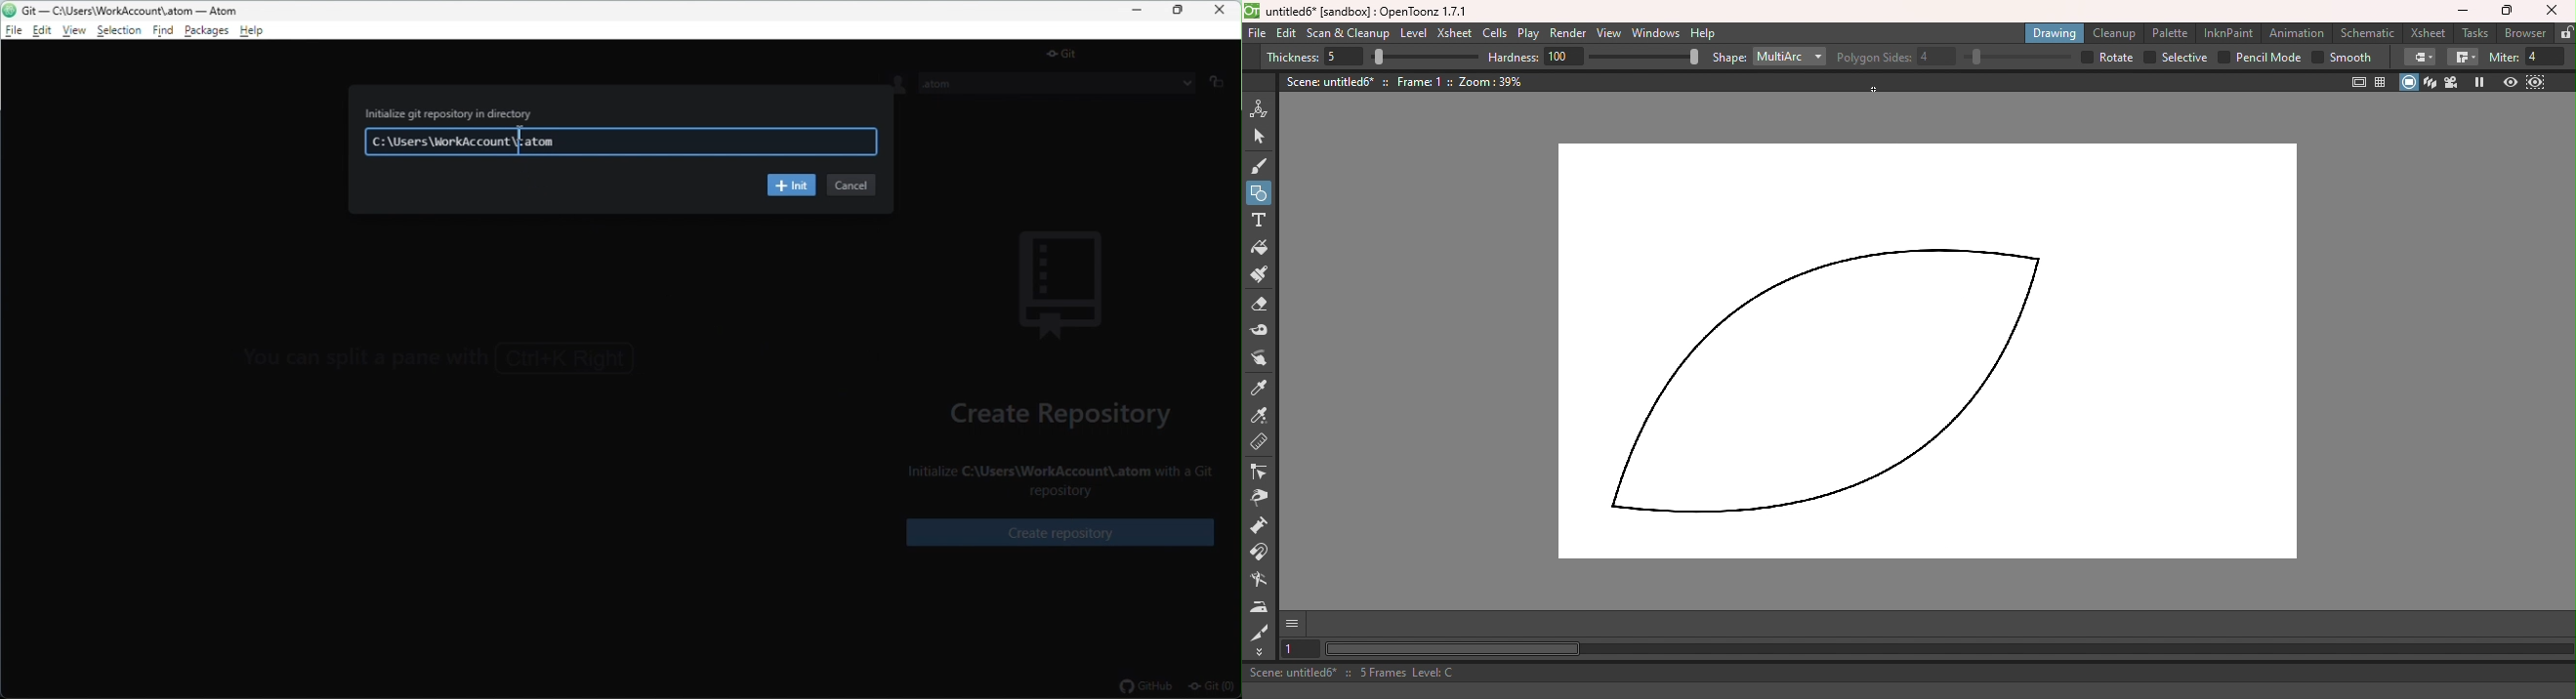 Image resolution: width=2576 pixels, height=700 pixels. I want to click on Blender tool, so click(1259, 581).